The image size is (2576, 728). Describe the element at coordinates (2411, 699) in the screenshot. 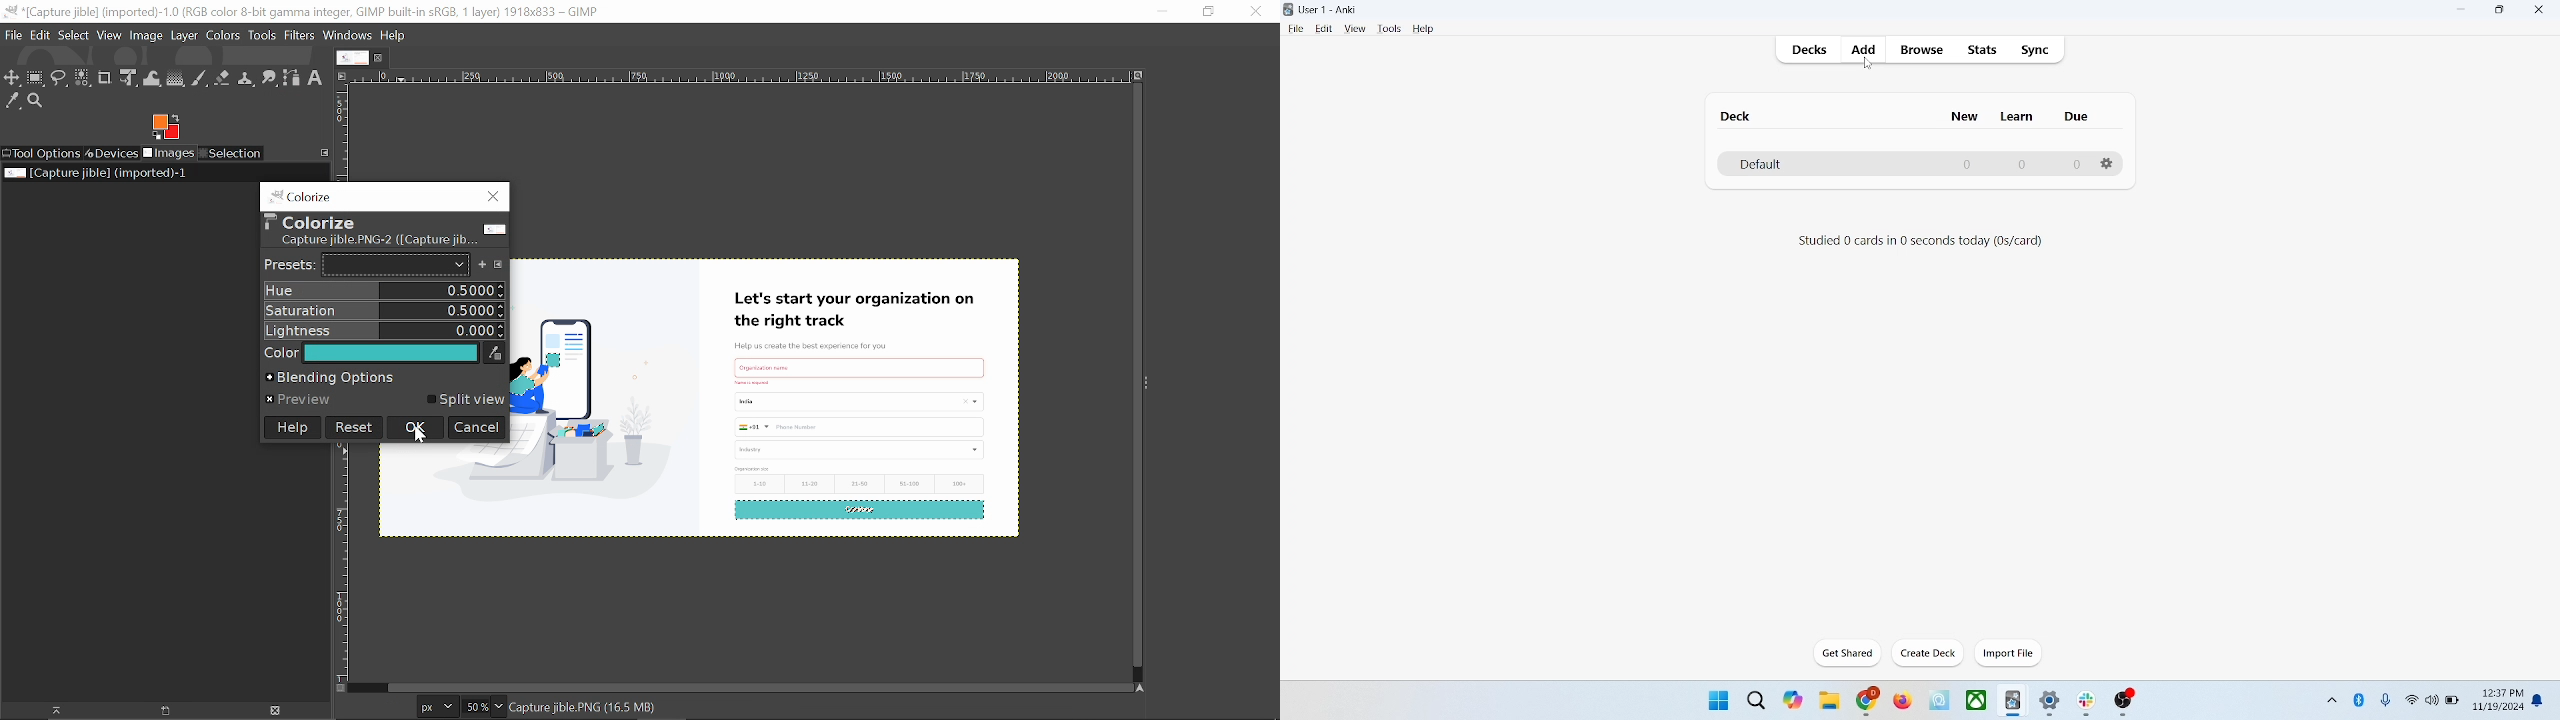

I see `wifi` at that location.